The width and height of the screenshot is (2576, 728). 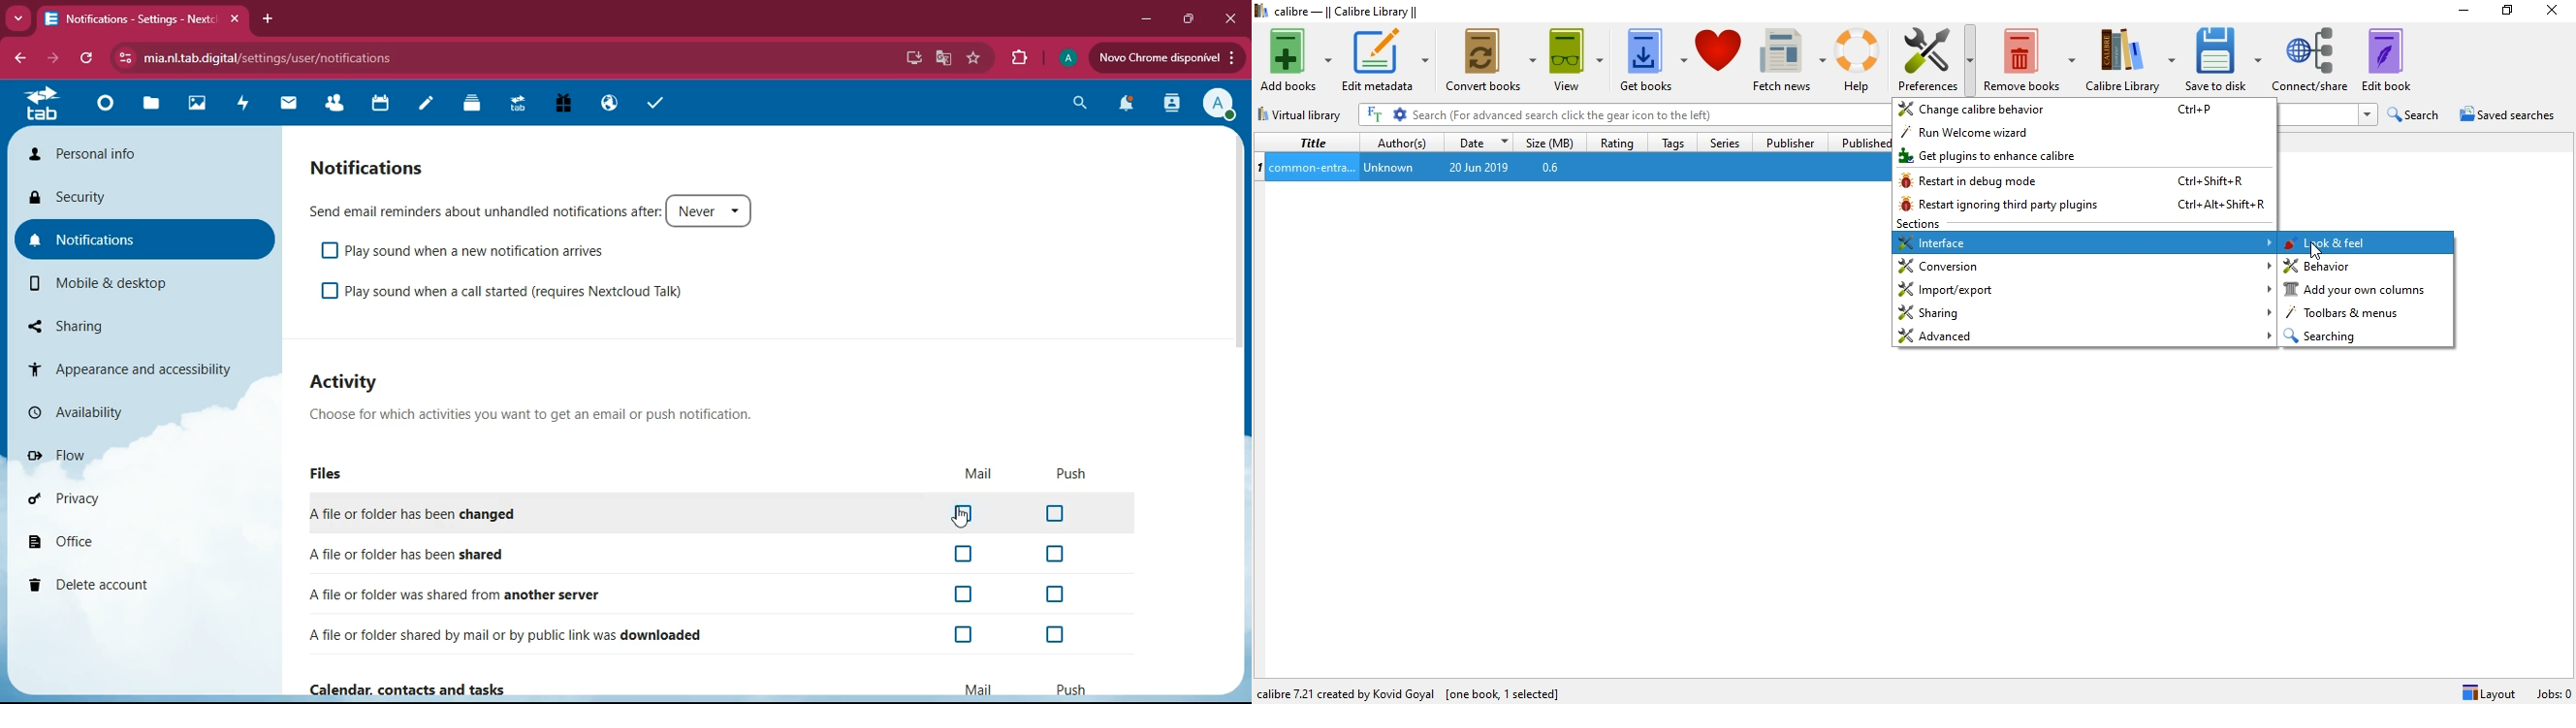 What do you see at coordinates (1216, 103) in the screenshot?
I see `profile` at bounding box center [1216, 103].